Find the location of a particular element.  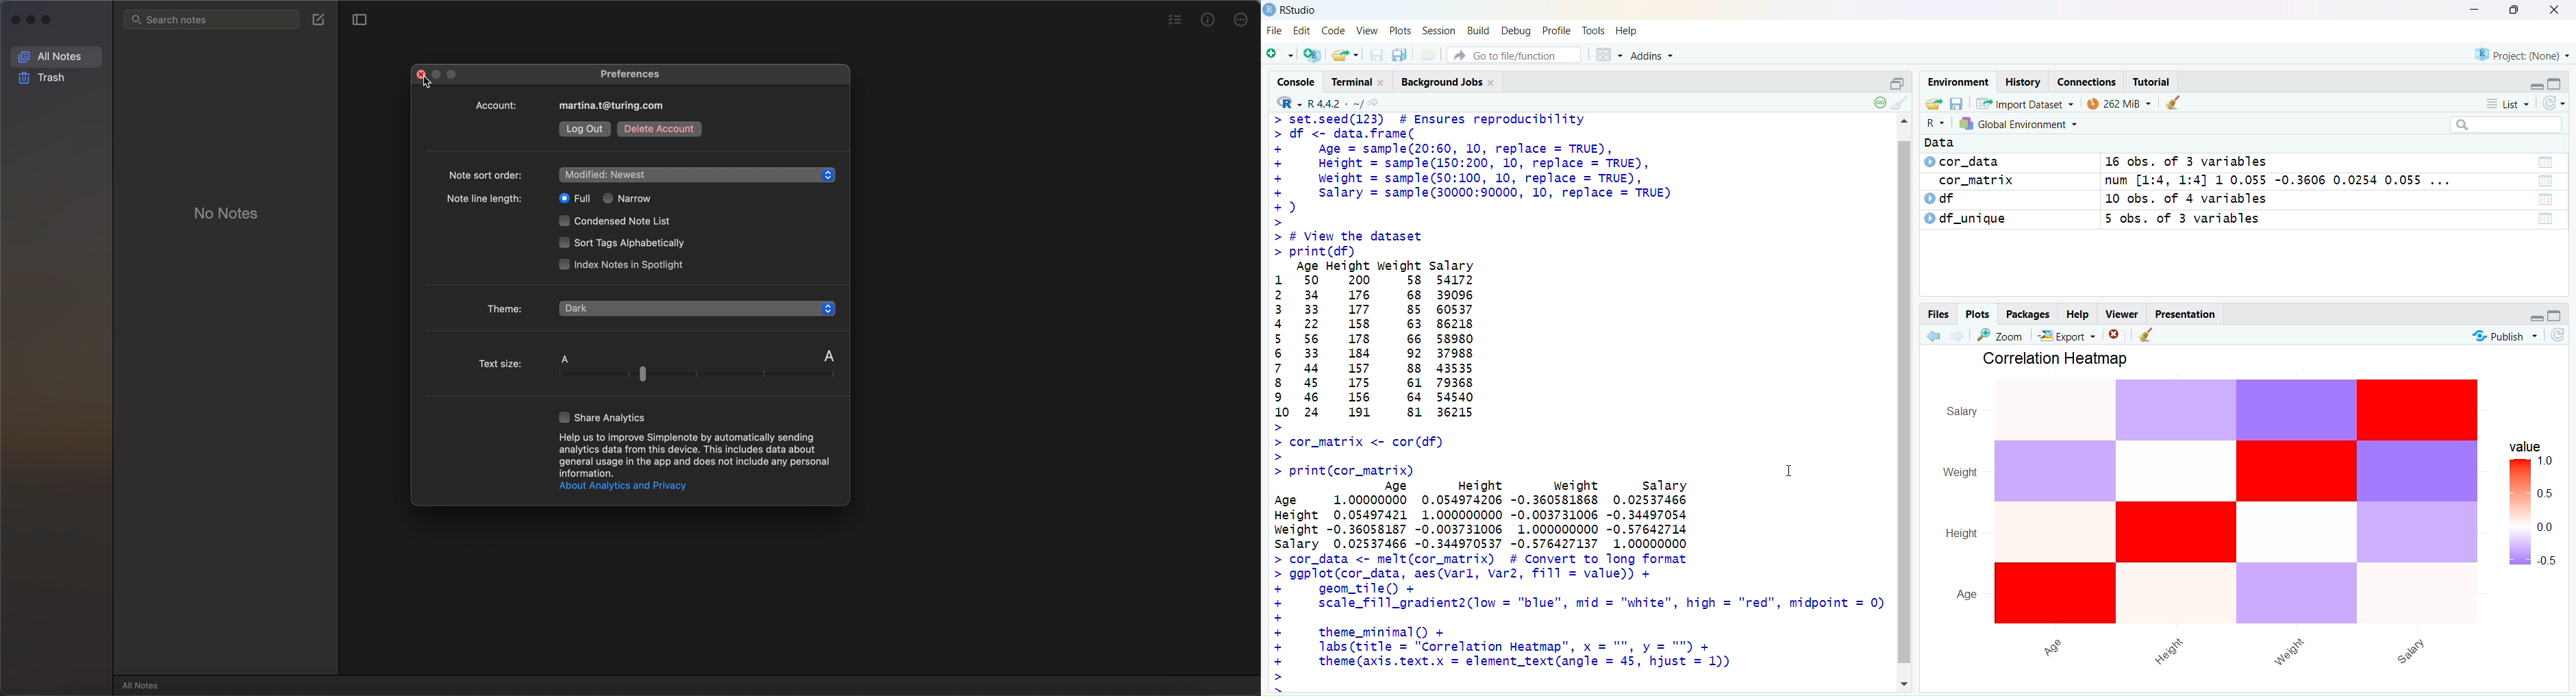

minimize is located at coordinates (34, 20).